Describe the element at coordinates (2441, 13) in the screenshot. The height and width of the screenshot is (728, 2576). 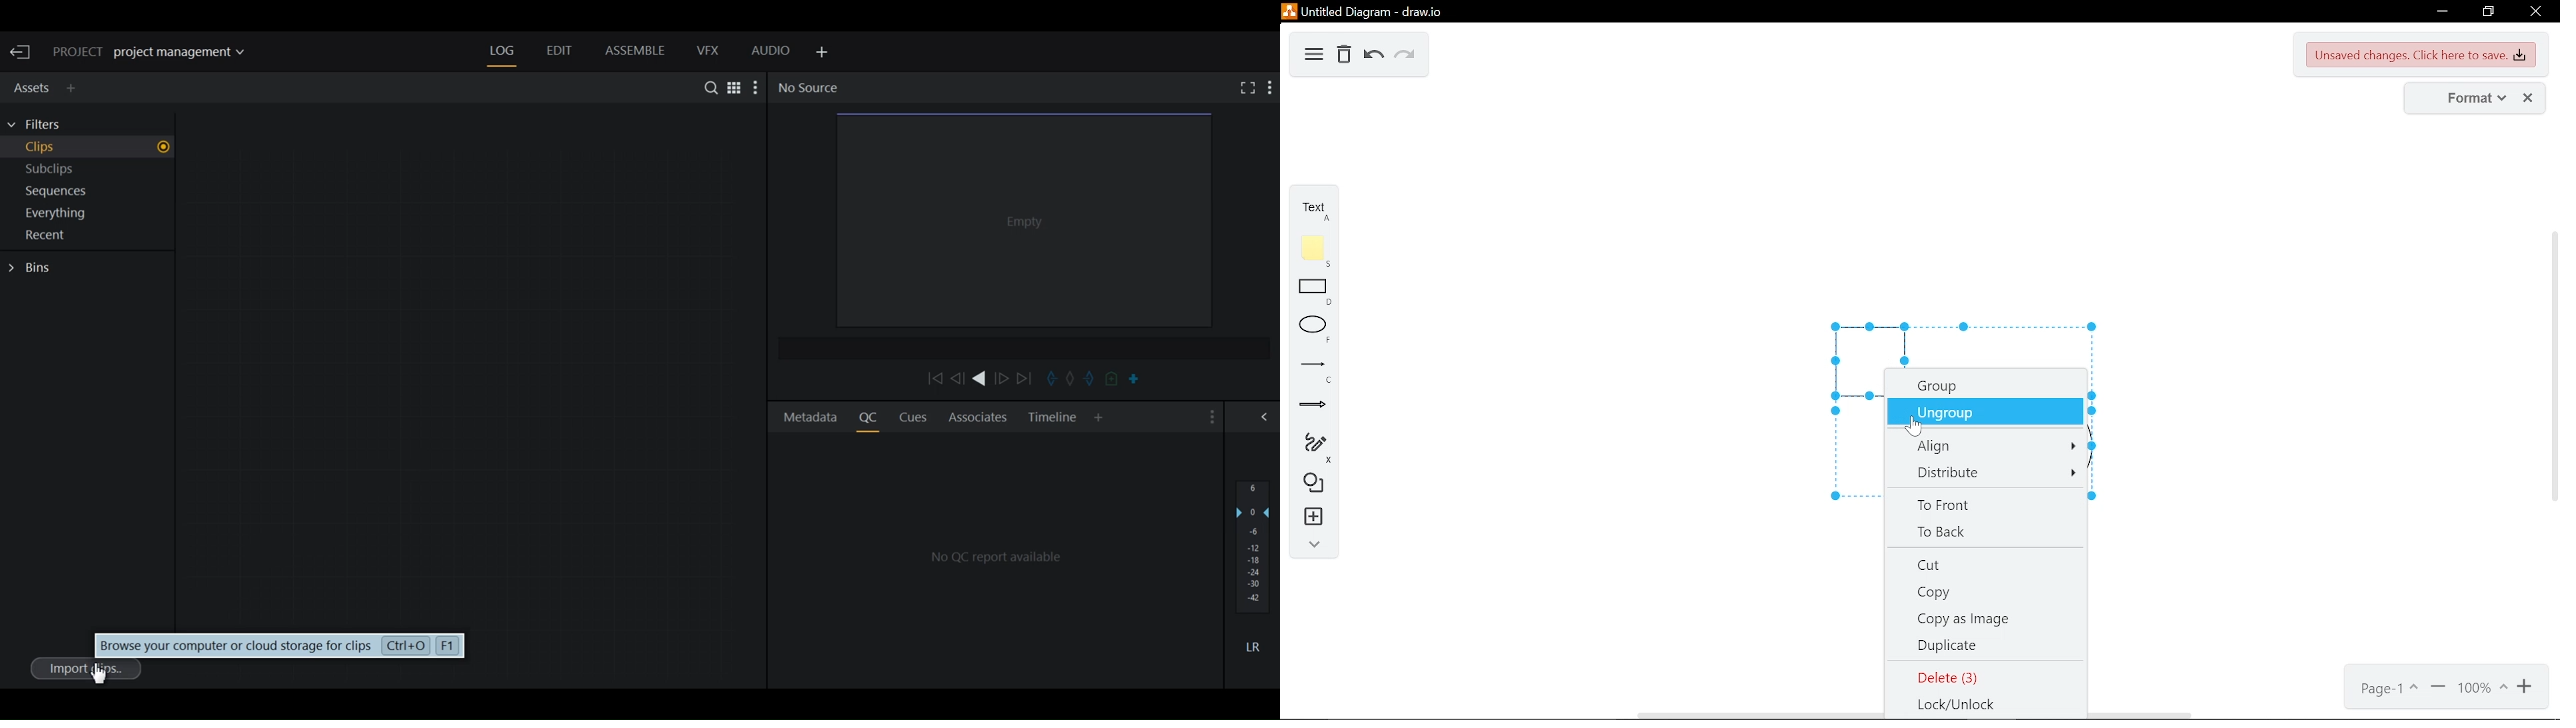
I see `minimize` at that location.